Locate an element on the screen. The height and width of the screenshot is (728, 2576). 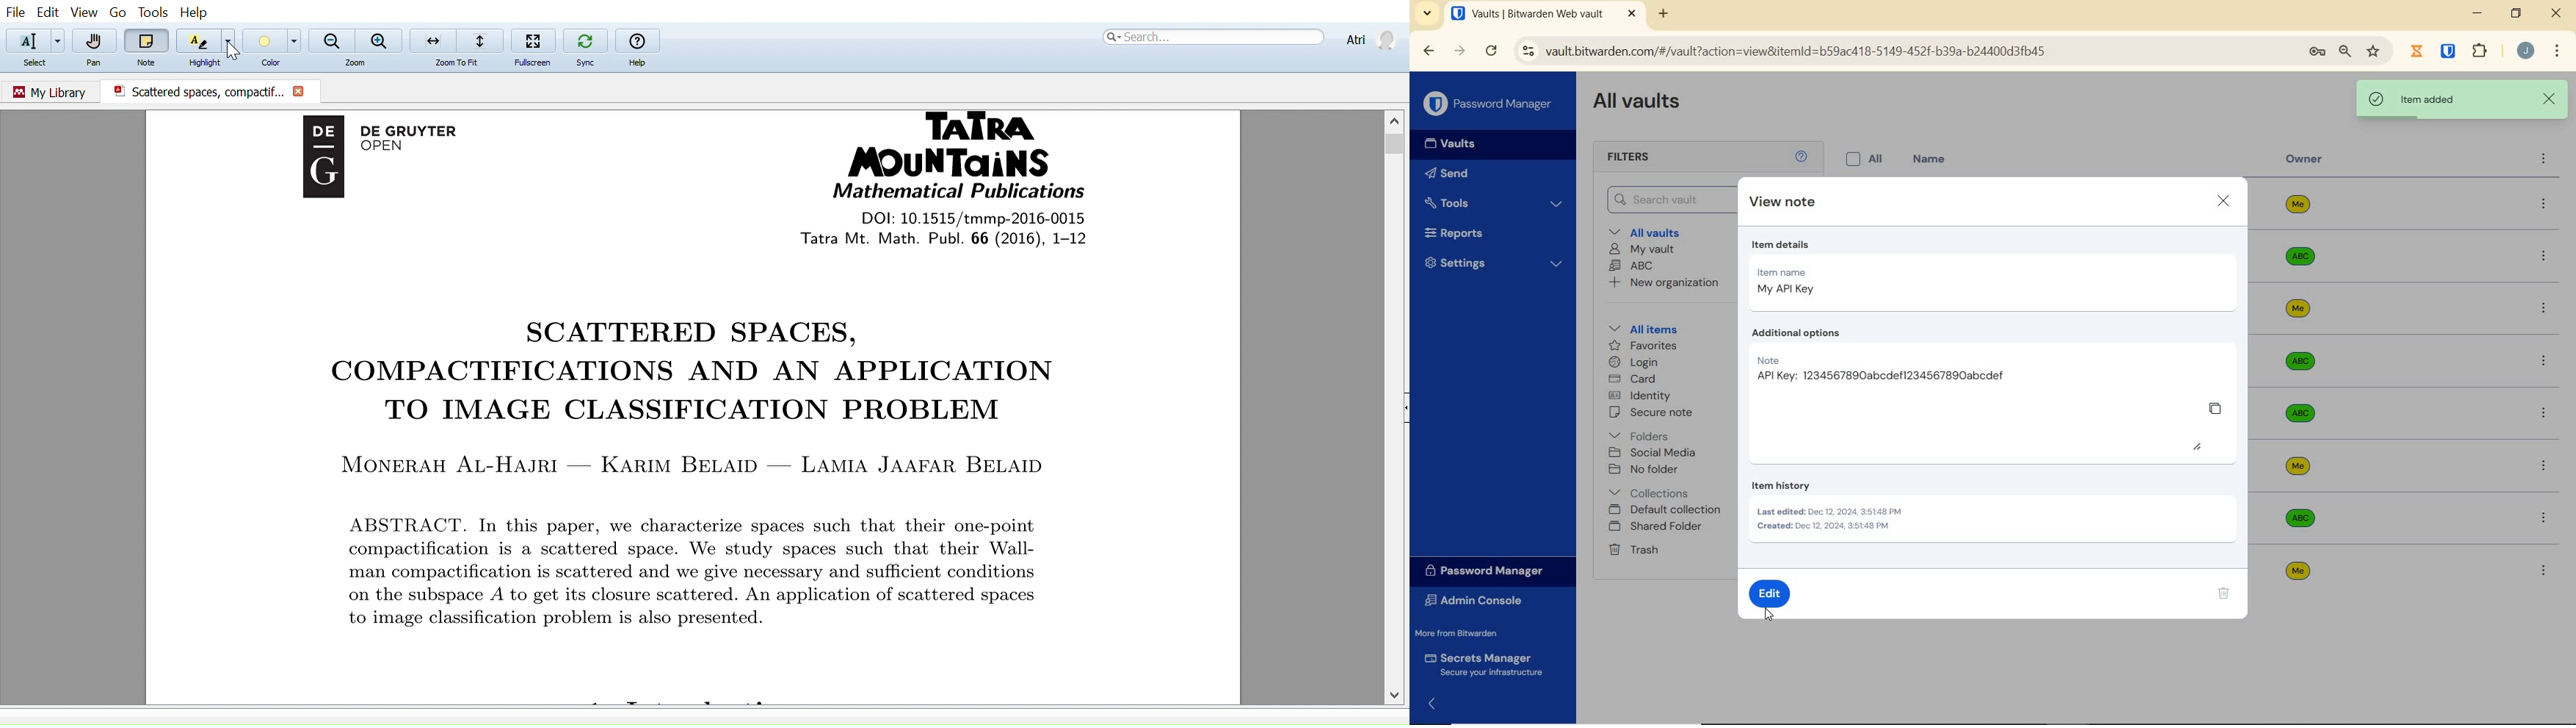
Add text options is located at coordinates (59, 41).